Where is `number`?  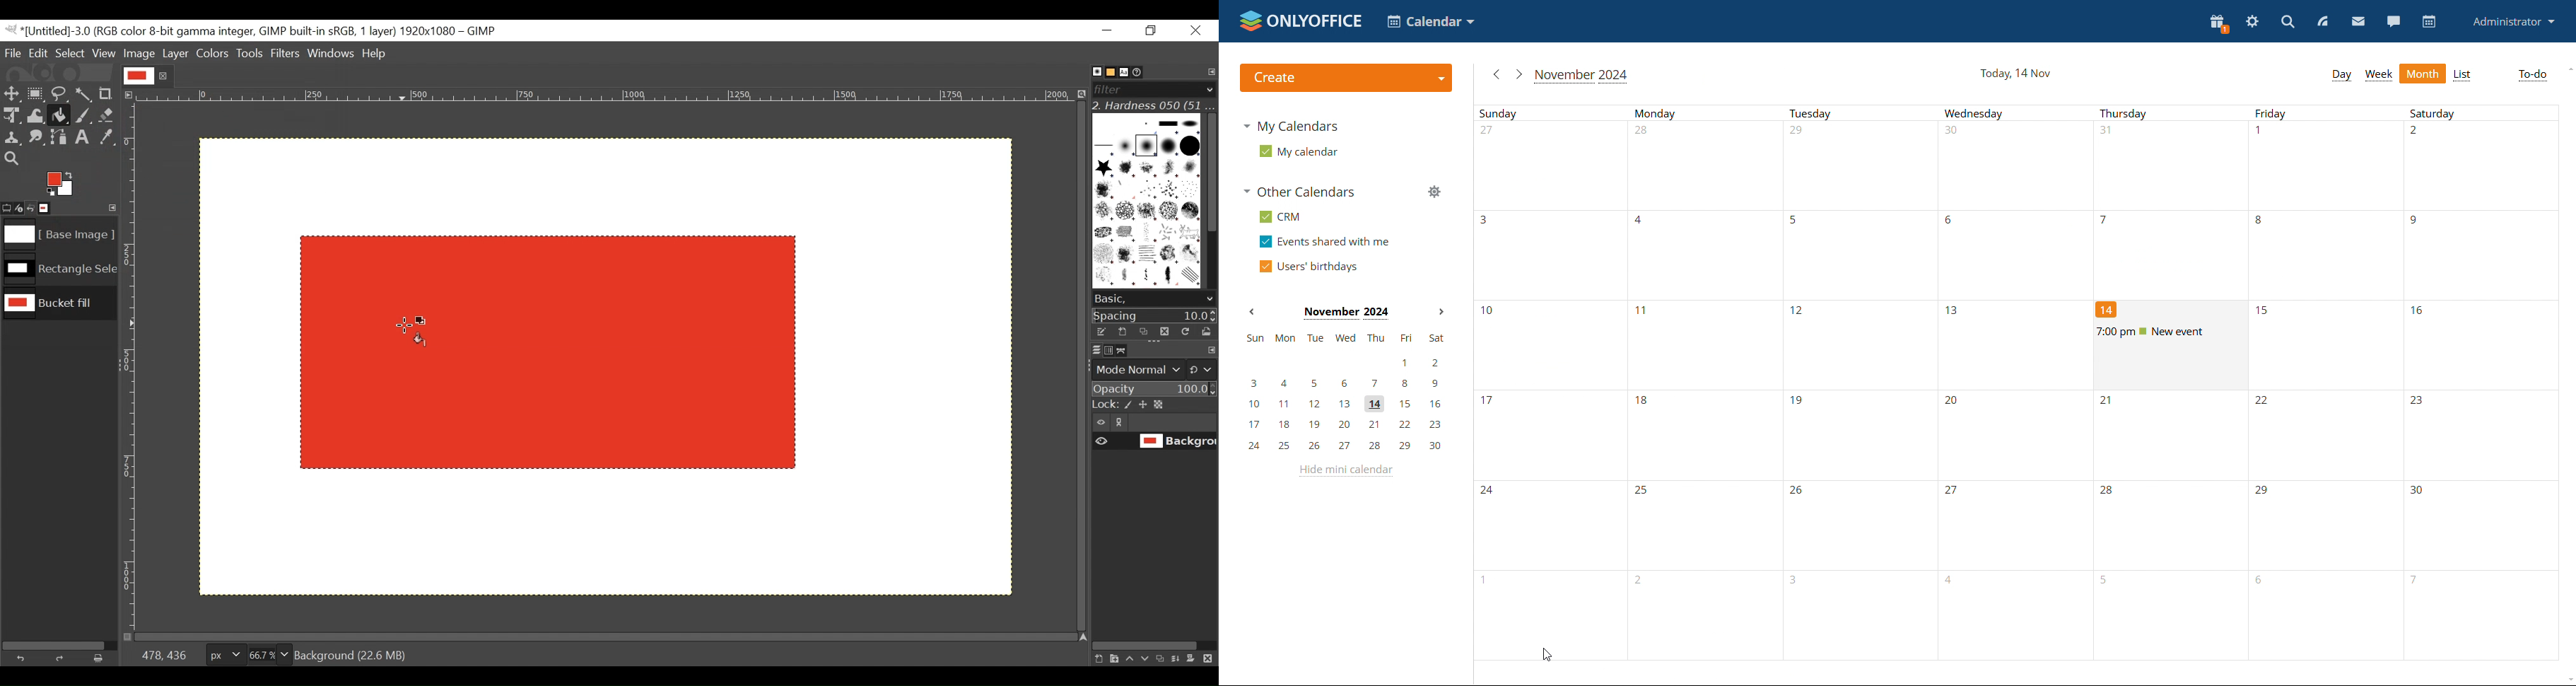 number is located at coordinates (1486, 219).